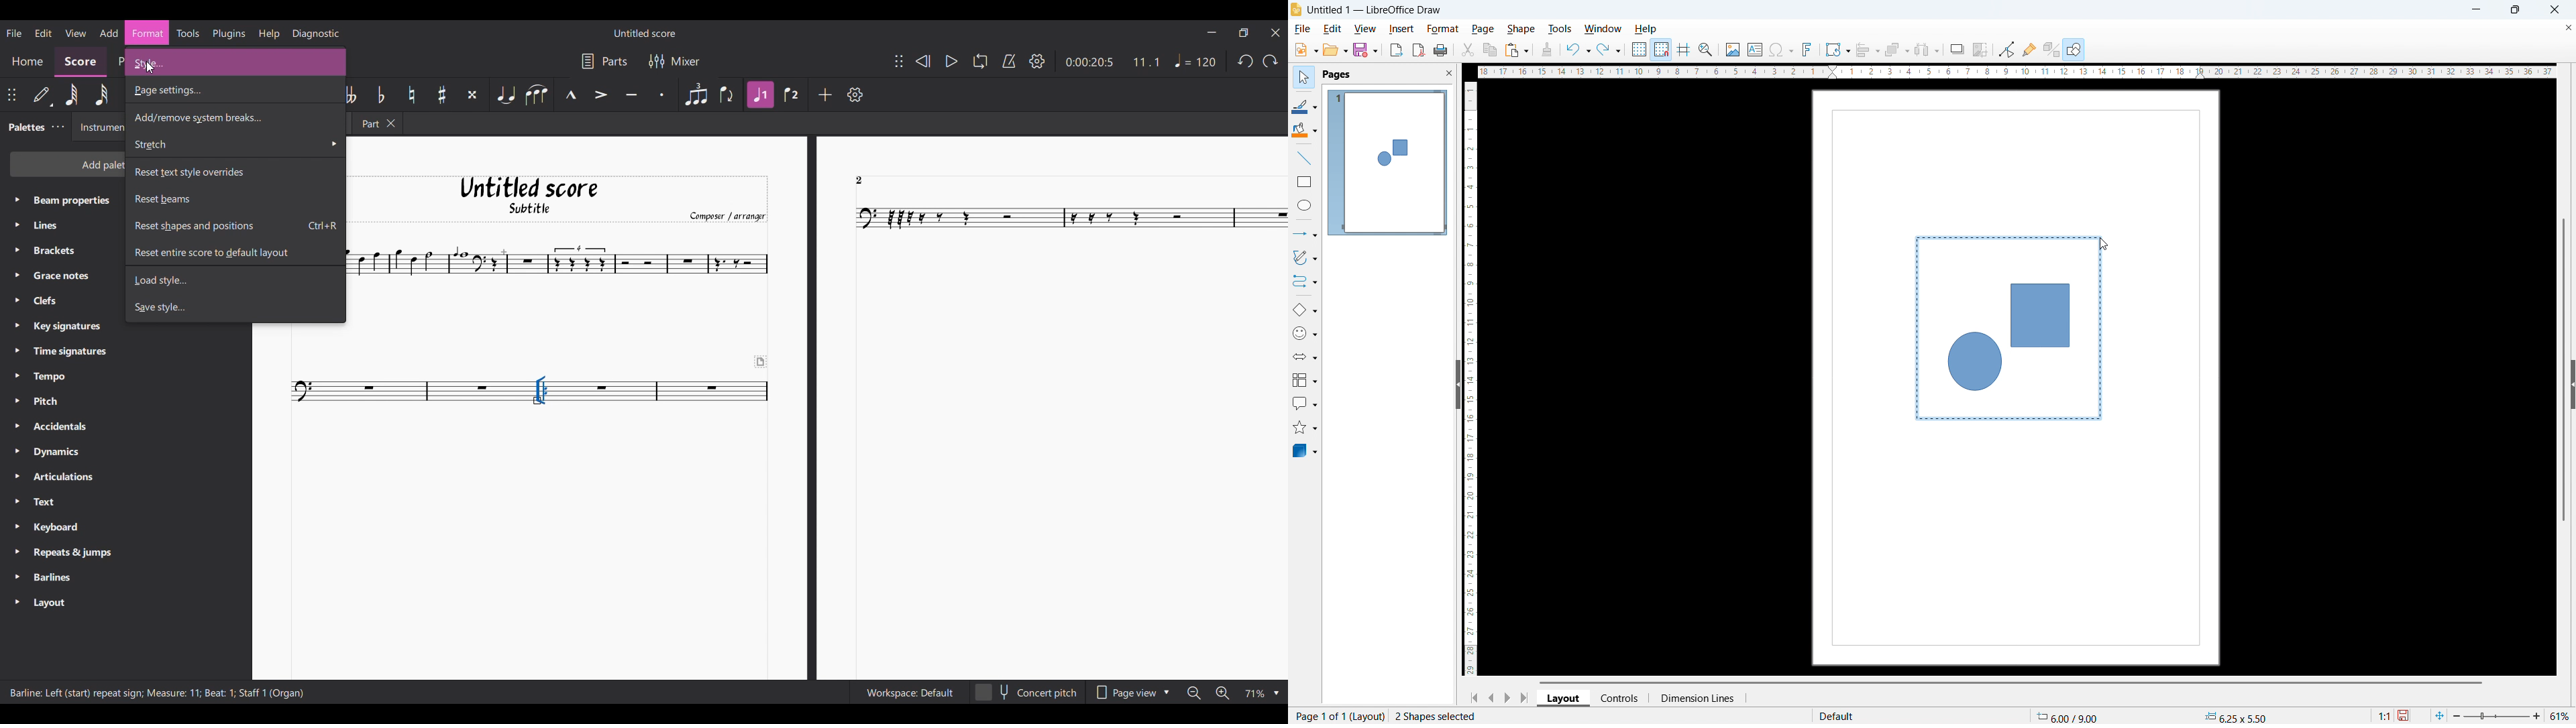  What do you see at coordinates (235, 225) in the screenshot?
I see `Reset shapes and positions` at bounding box center [235, 225].